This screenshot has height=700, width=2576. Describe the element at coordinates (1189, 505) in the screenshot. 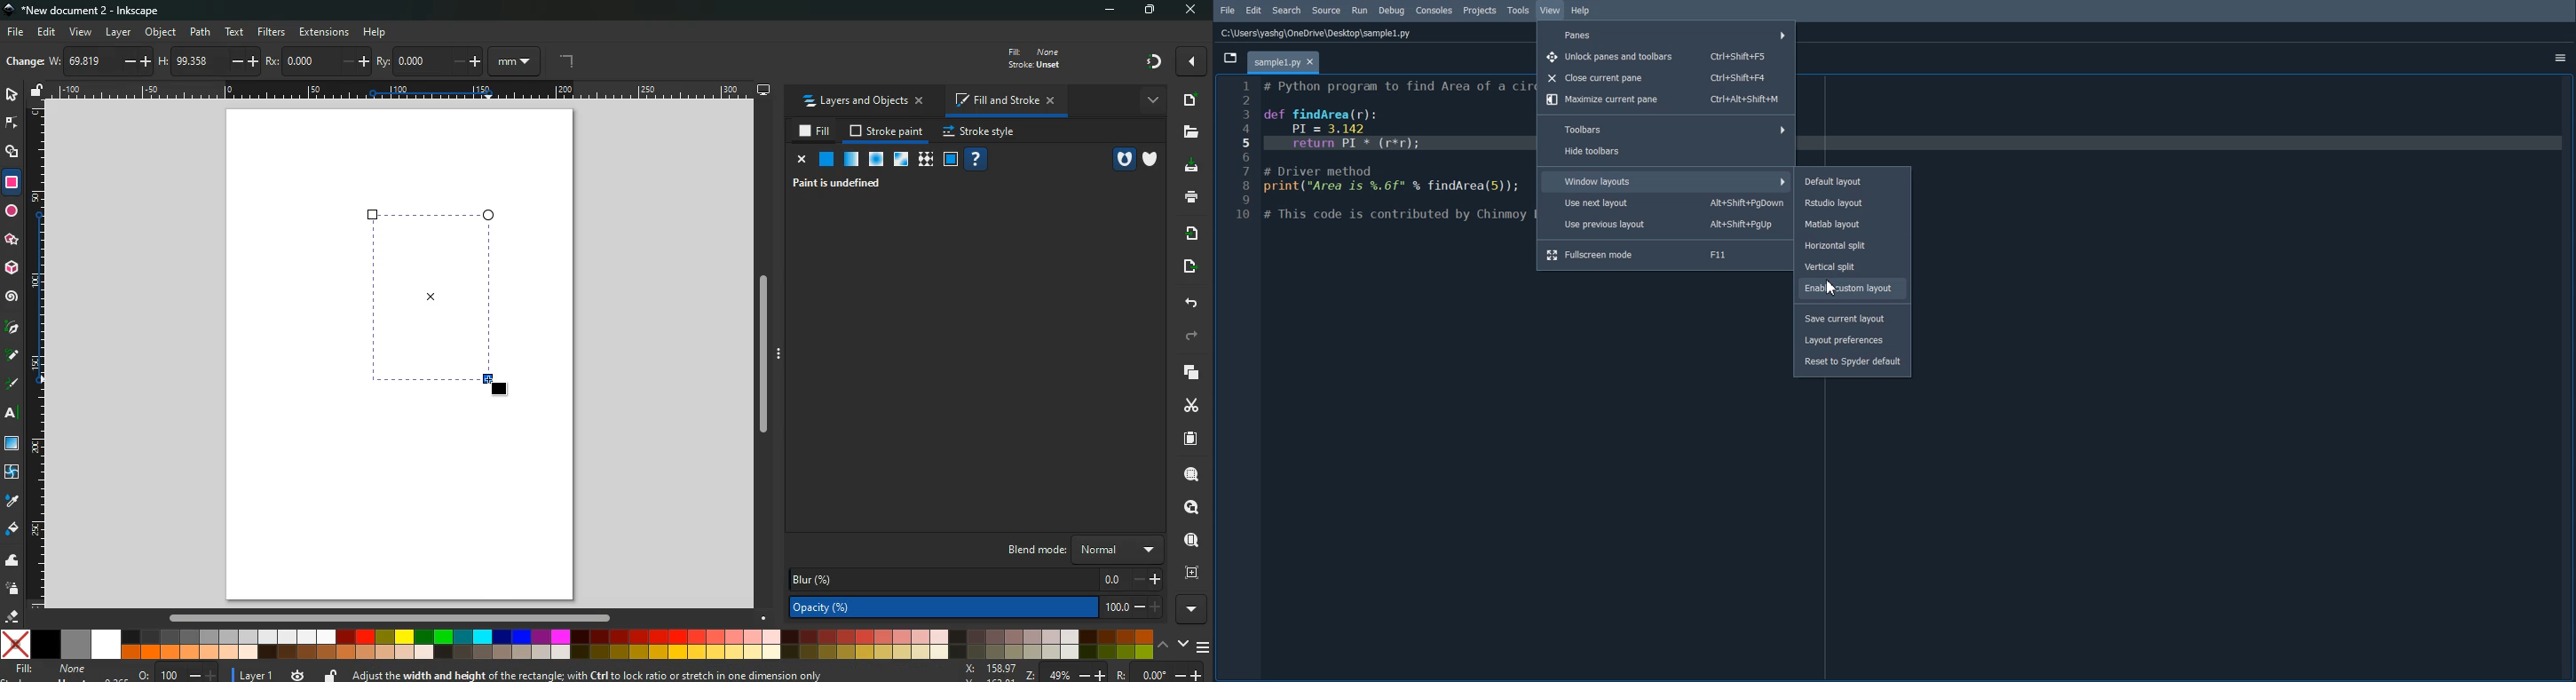

I see `lokk` at that location.